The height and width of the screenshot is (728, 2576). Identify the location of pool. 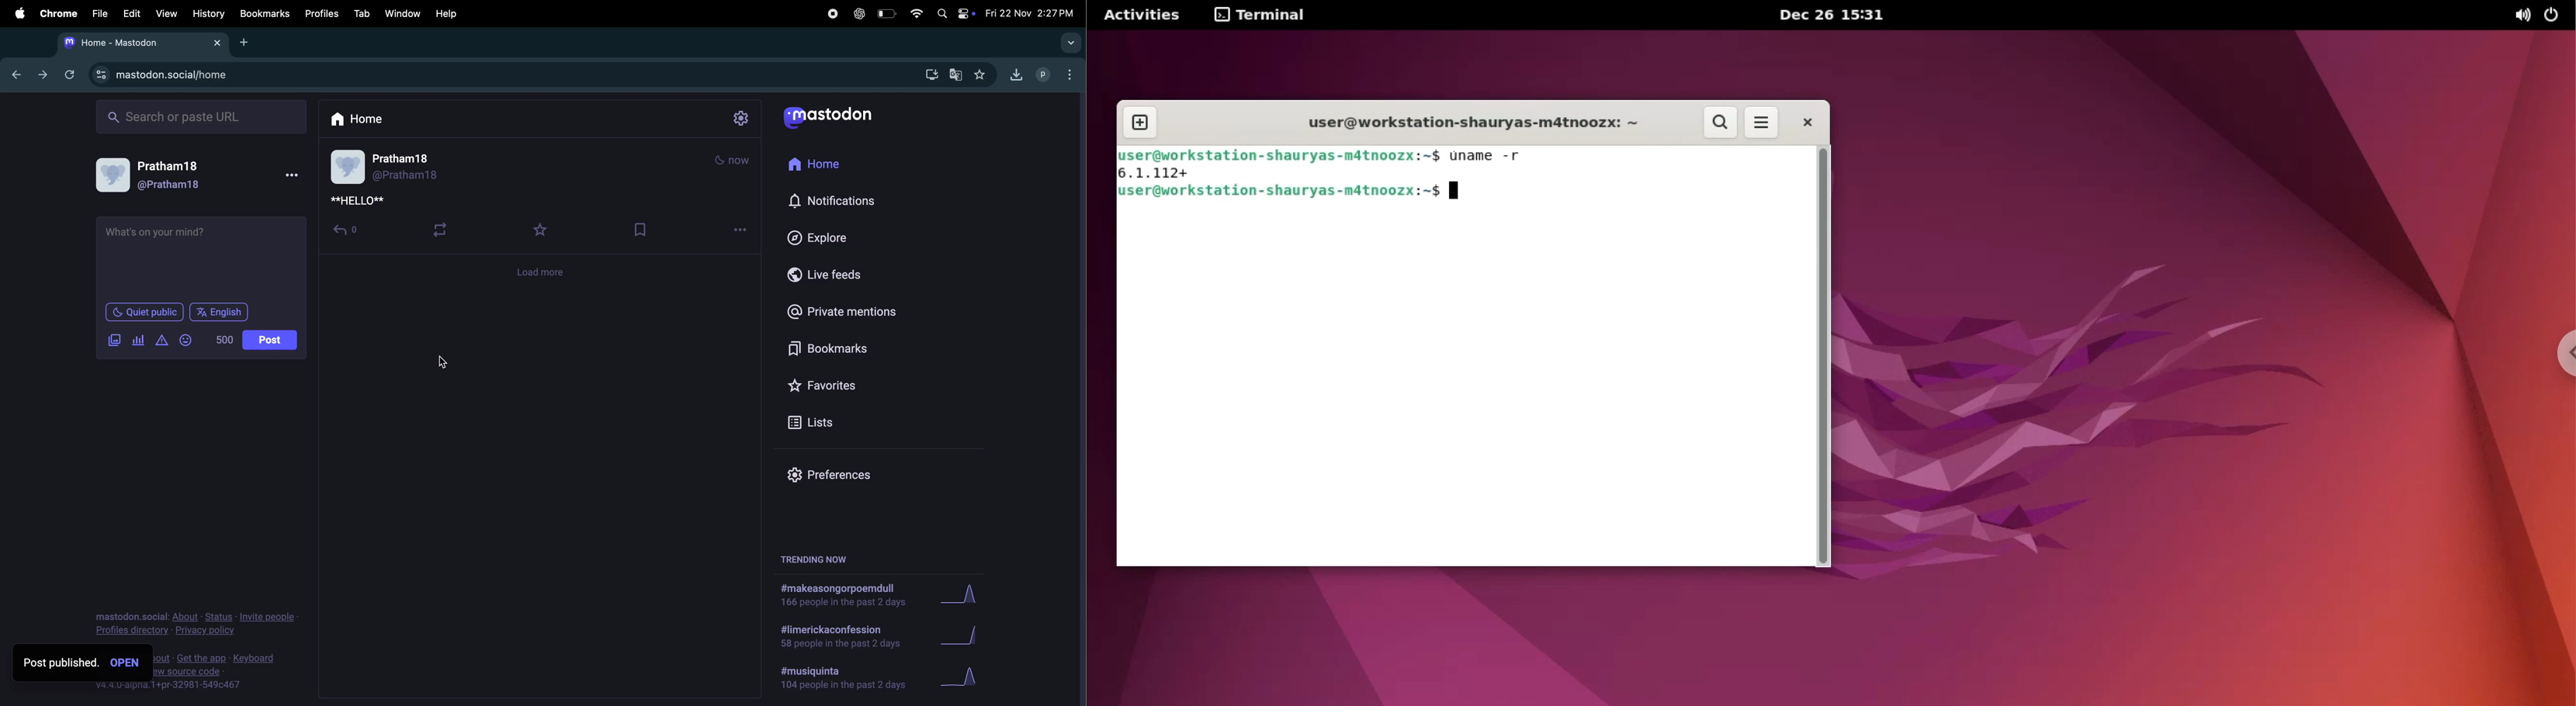
(140, 339).